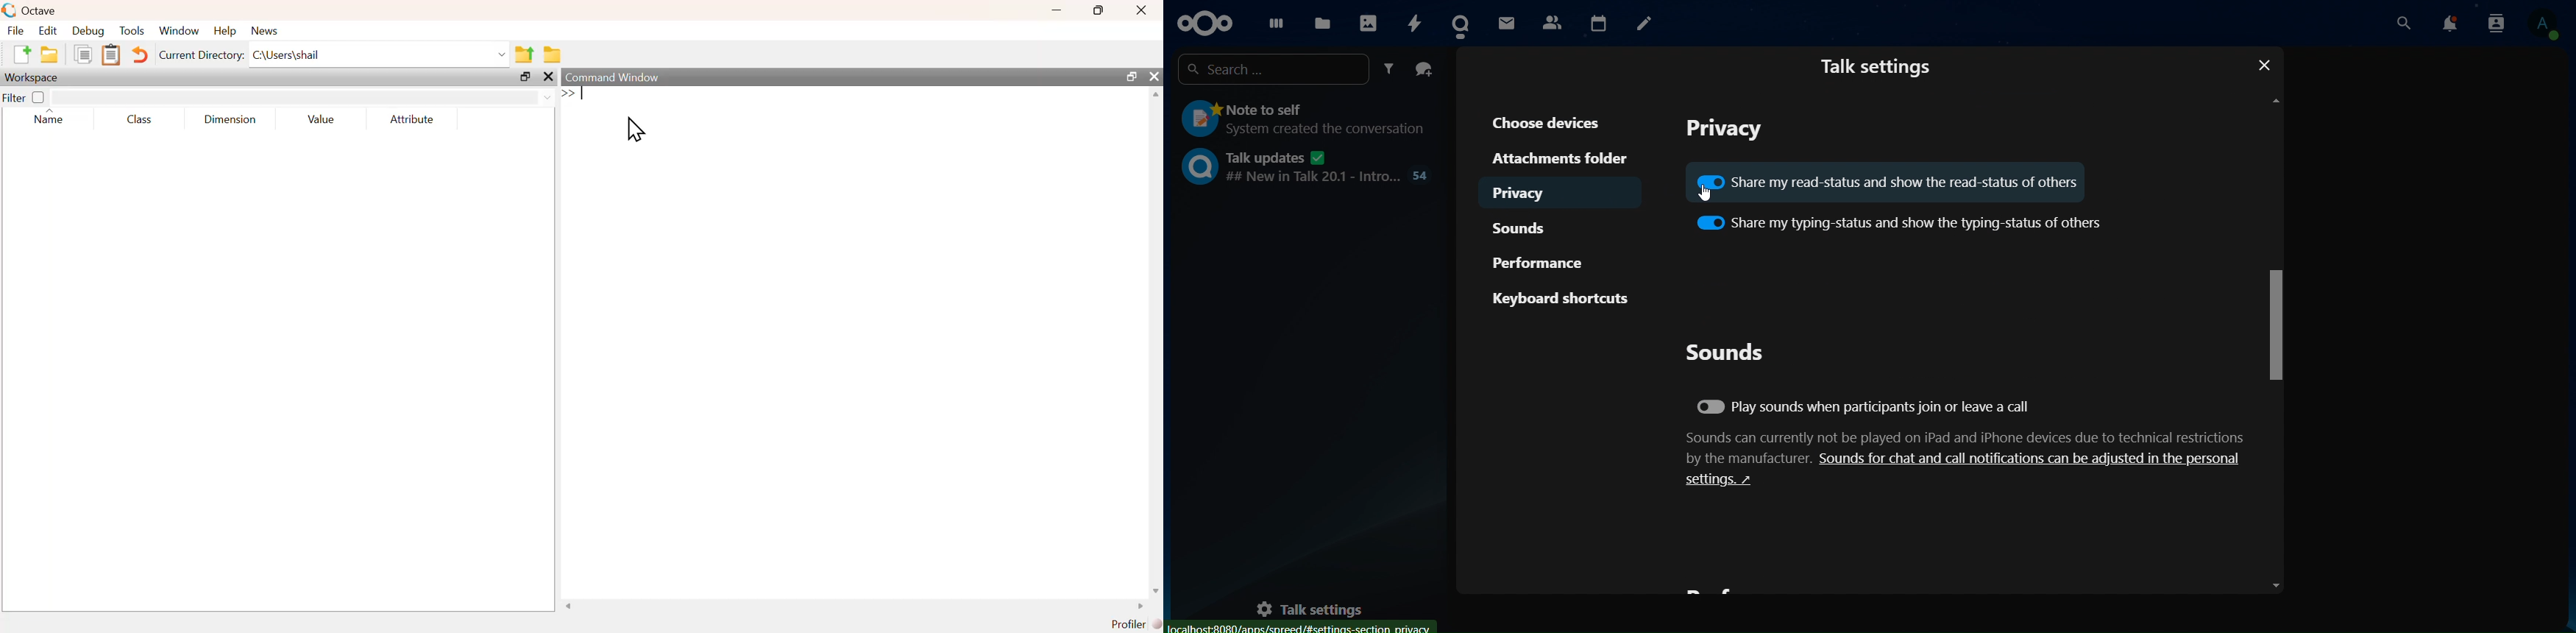 The width and height of the screenshot is (2576, 644). I want to click on share my typing status and show the typing status of others, so click(1900, 221).